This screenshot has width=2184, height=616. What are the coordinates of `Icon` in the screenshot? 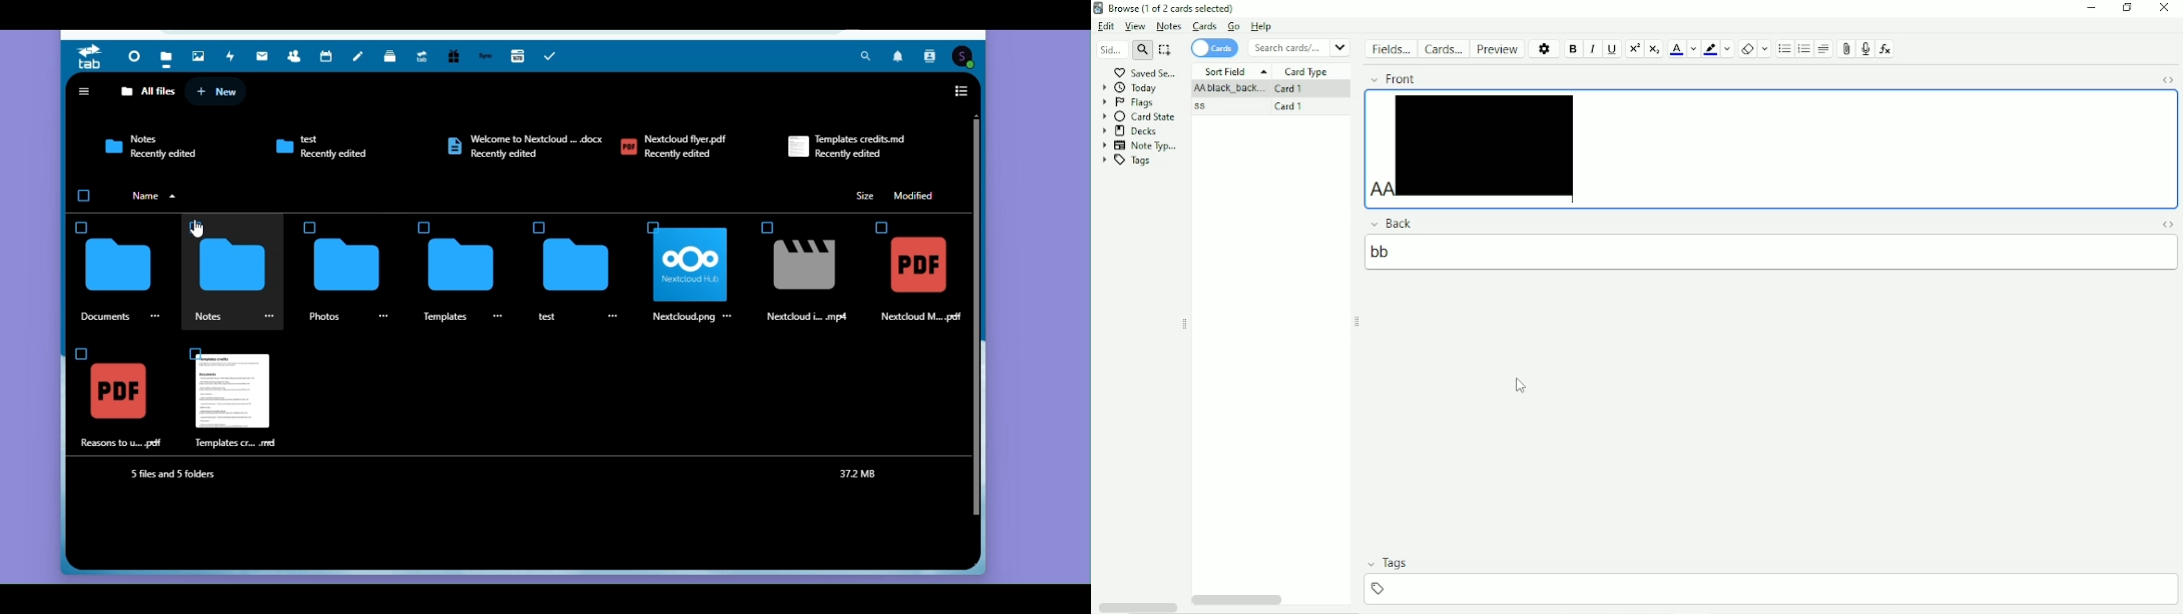 It's located at (281, 145).